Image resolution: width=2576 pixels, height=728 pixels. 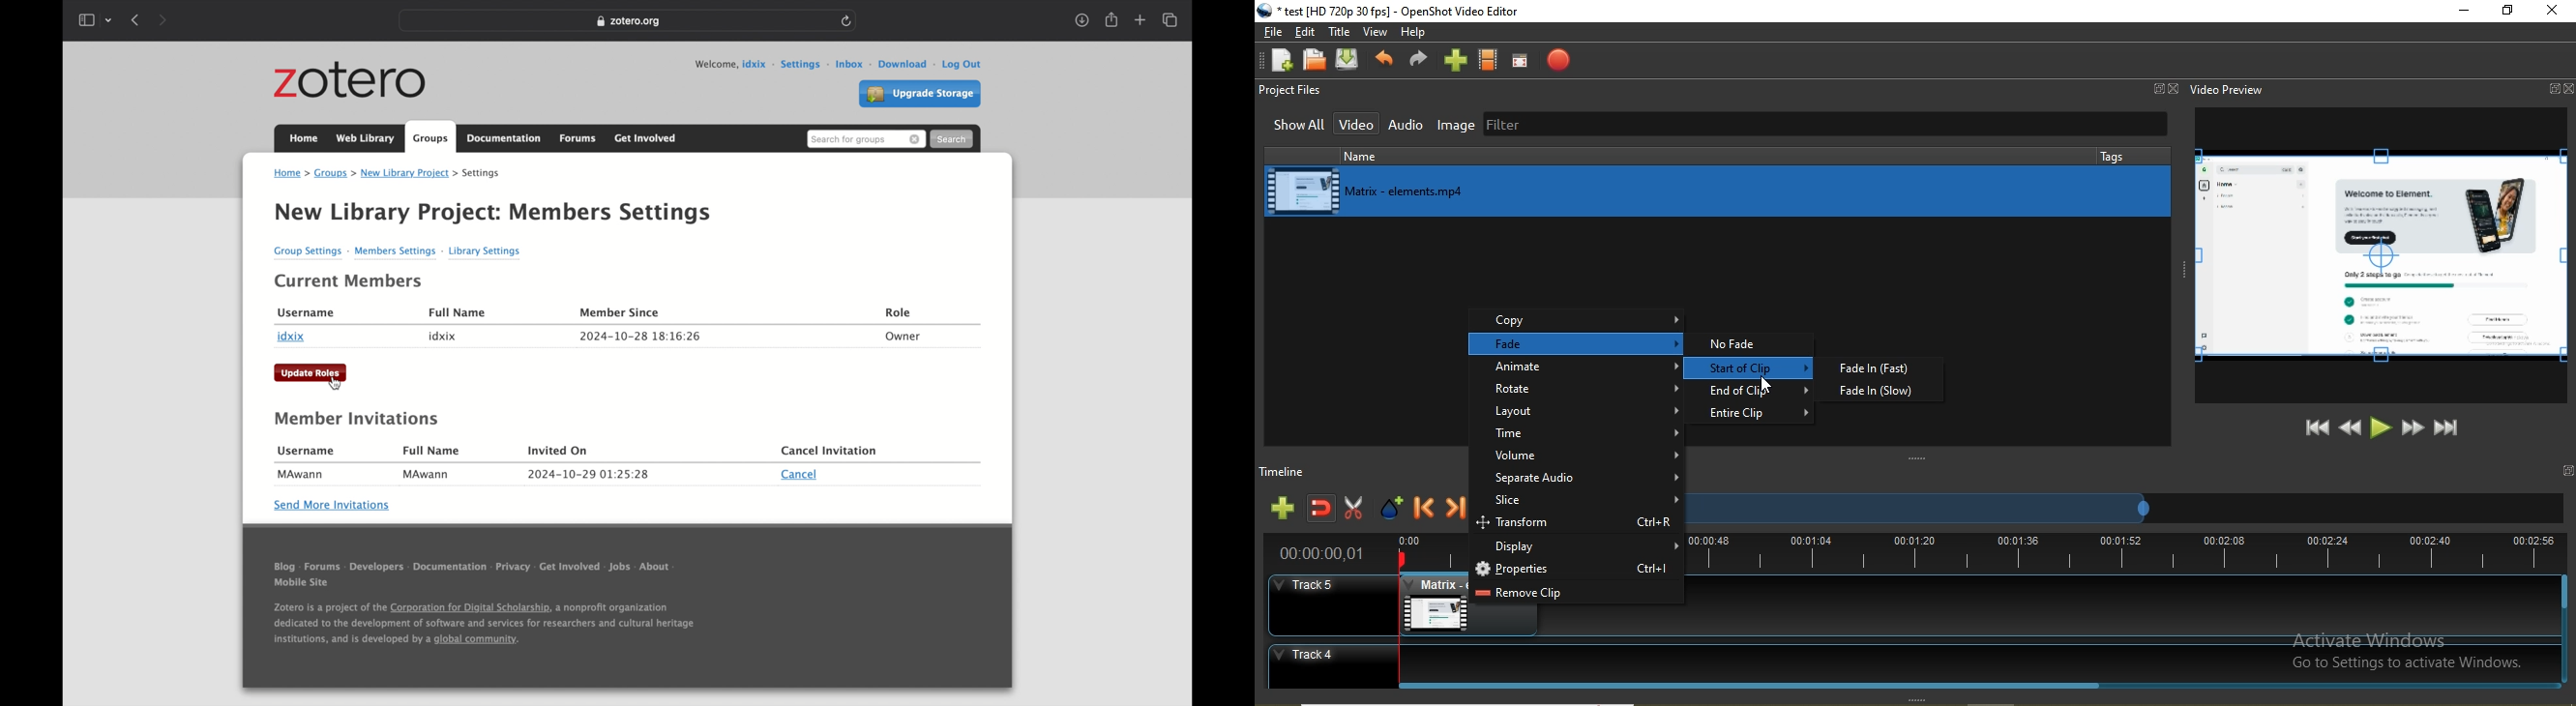 What do you see at coordinates (433, 450) in the screenshot?
I see `full name` at bounding box center [433, 450].